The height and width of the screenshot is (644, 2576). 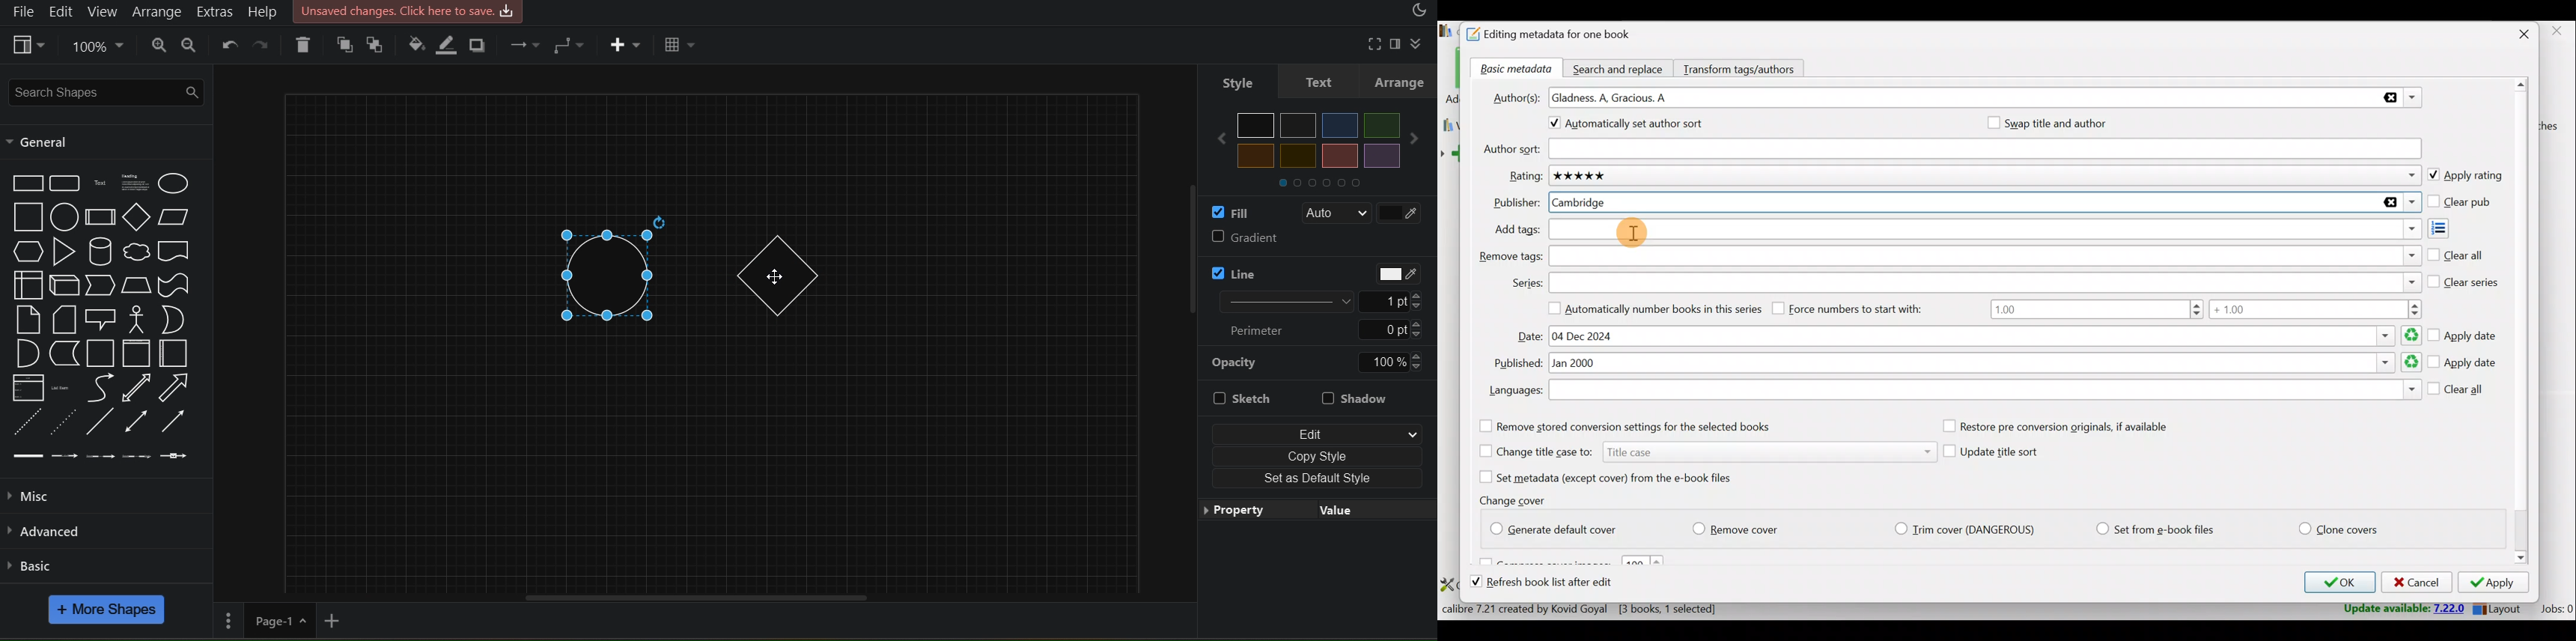 What do you see at coordinates (1342, 156) in the screenshot?
I see `` at bounding box center [1342, 156].